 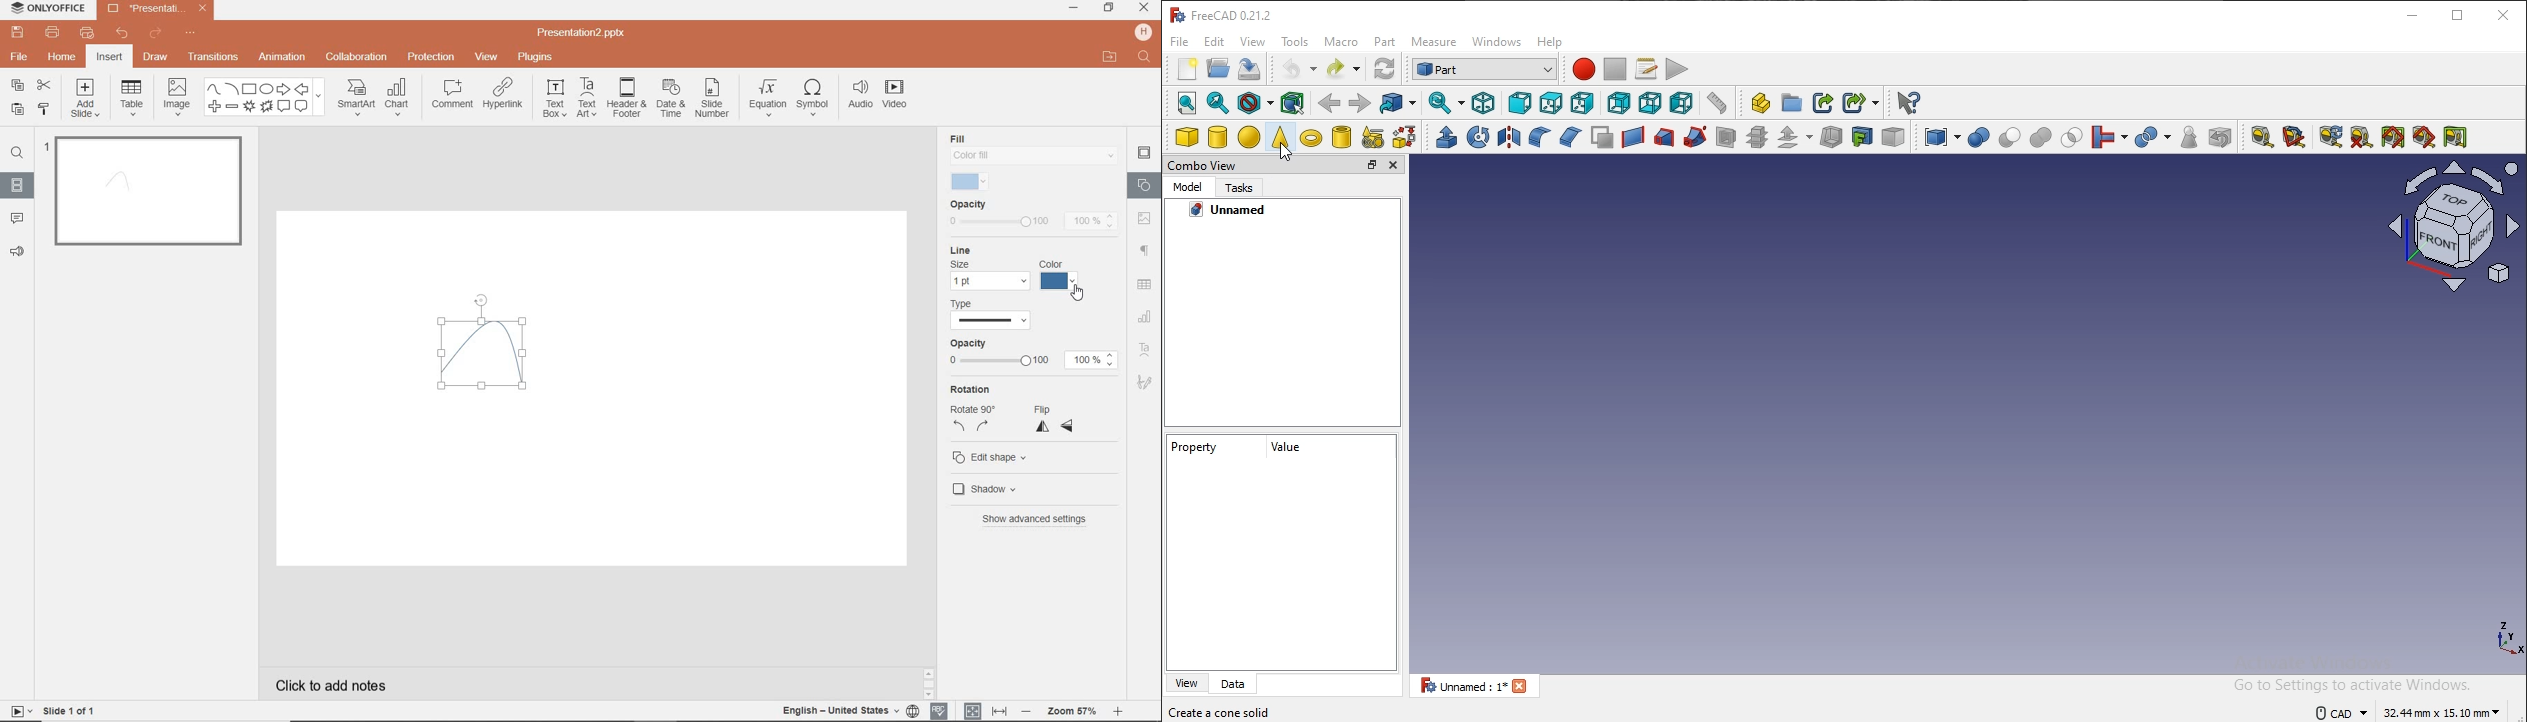 What do you see at coordinates (86, 101) in the screenshot?
I see `ADD SLIDE` at bounding box center [86, 101].